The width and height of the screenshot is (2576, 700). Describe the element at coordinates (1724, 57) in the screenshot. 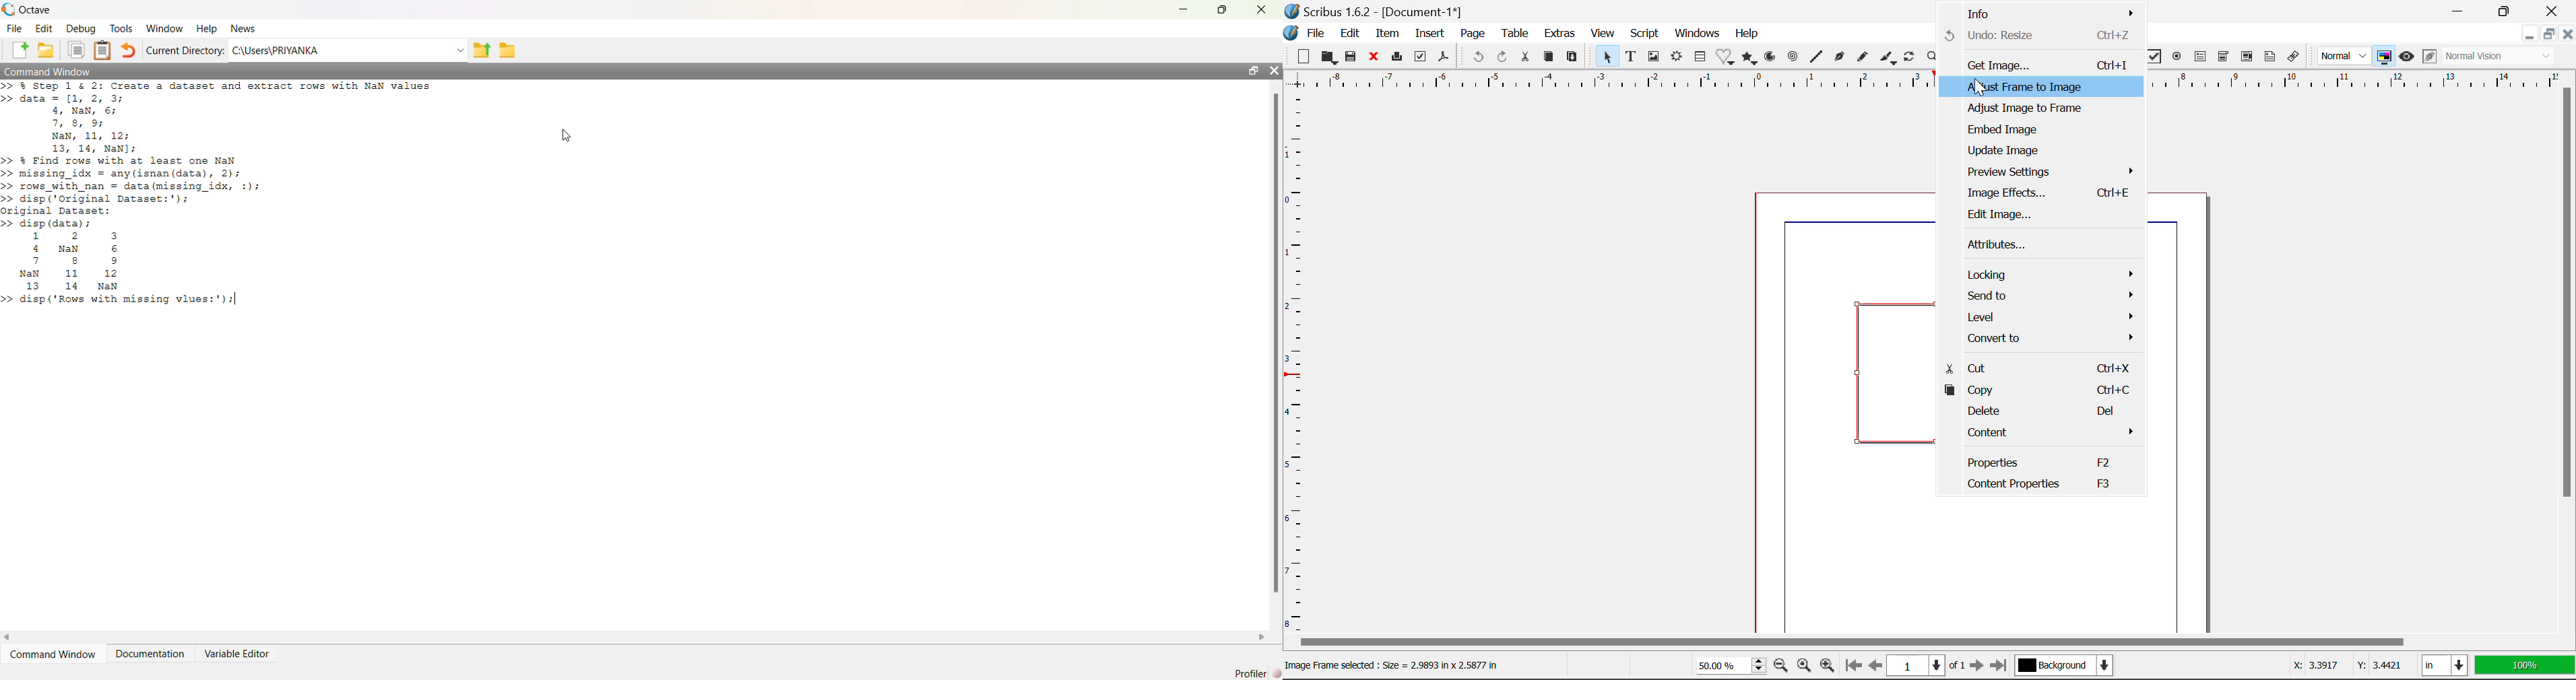

I see `Special Shape` at that location.